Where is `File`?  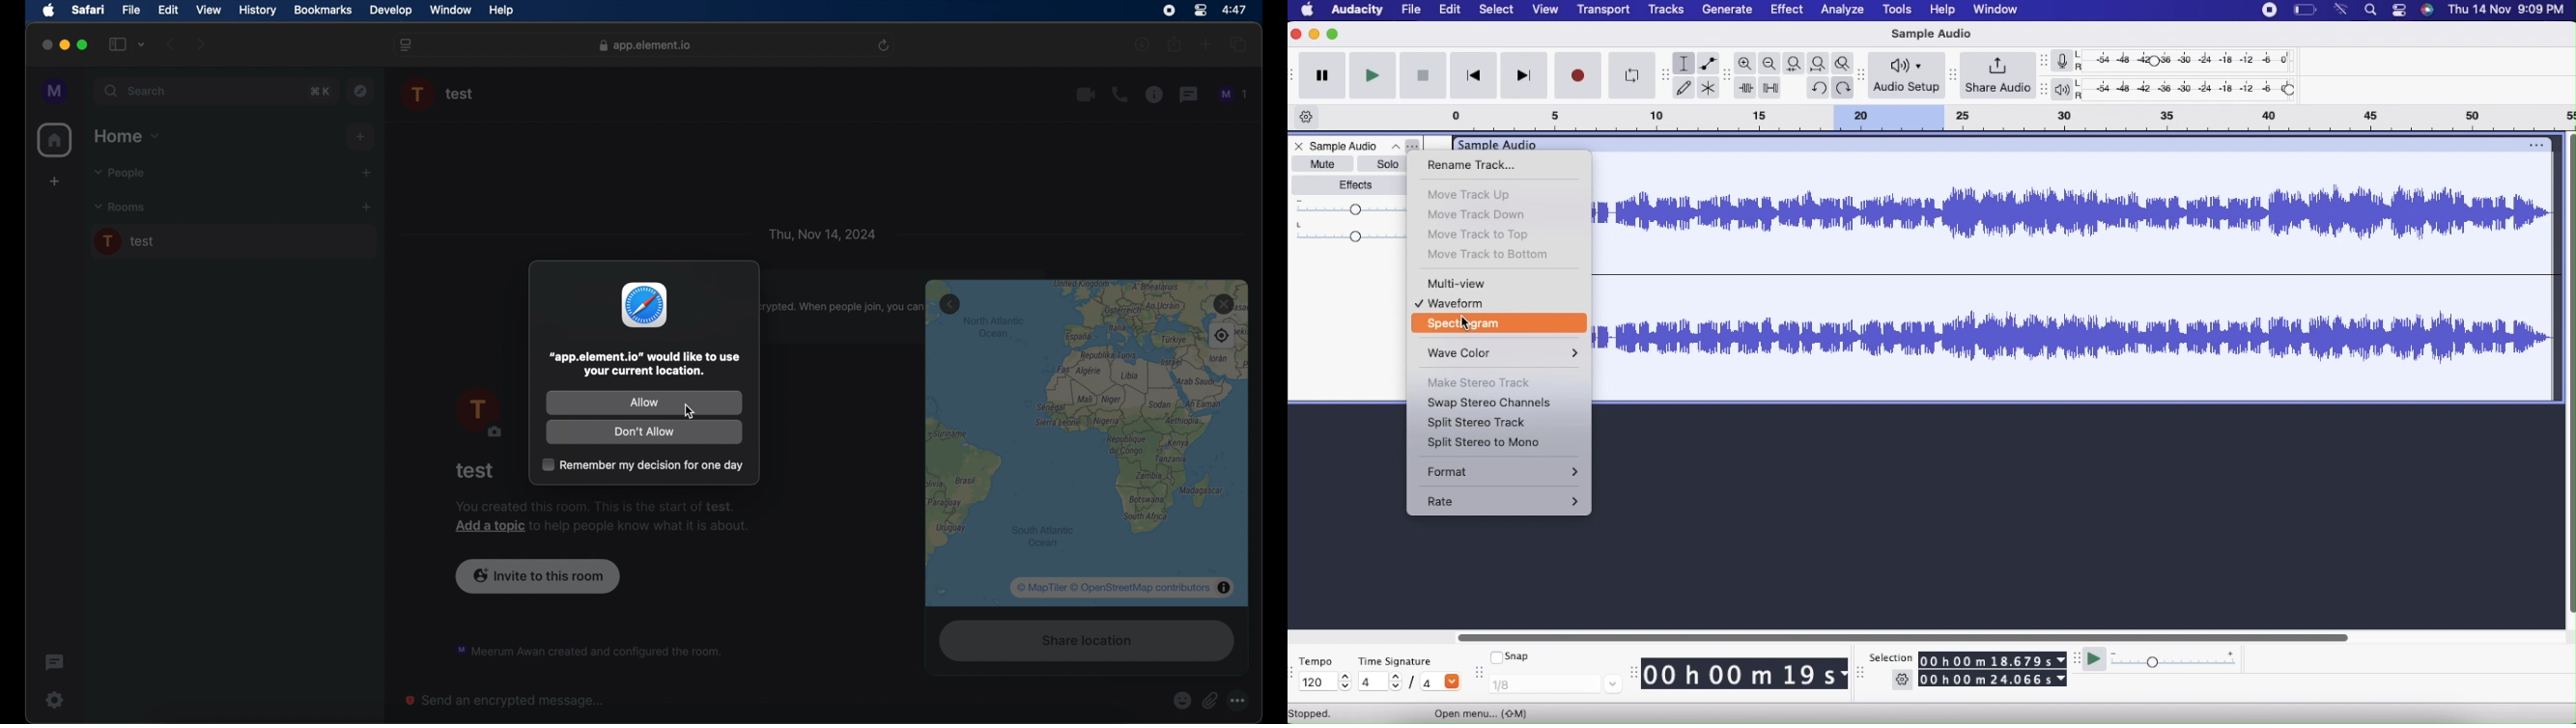
File is located at coordinates (1411, 10).